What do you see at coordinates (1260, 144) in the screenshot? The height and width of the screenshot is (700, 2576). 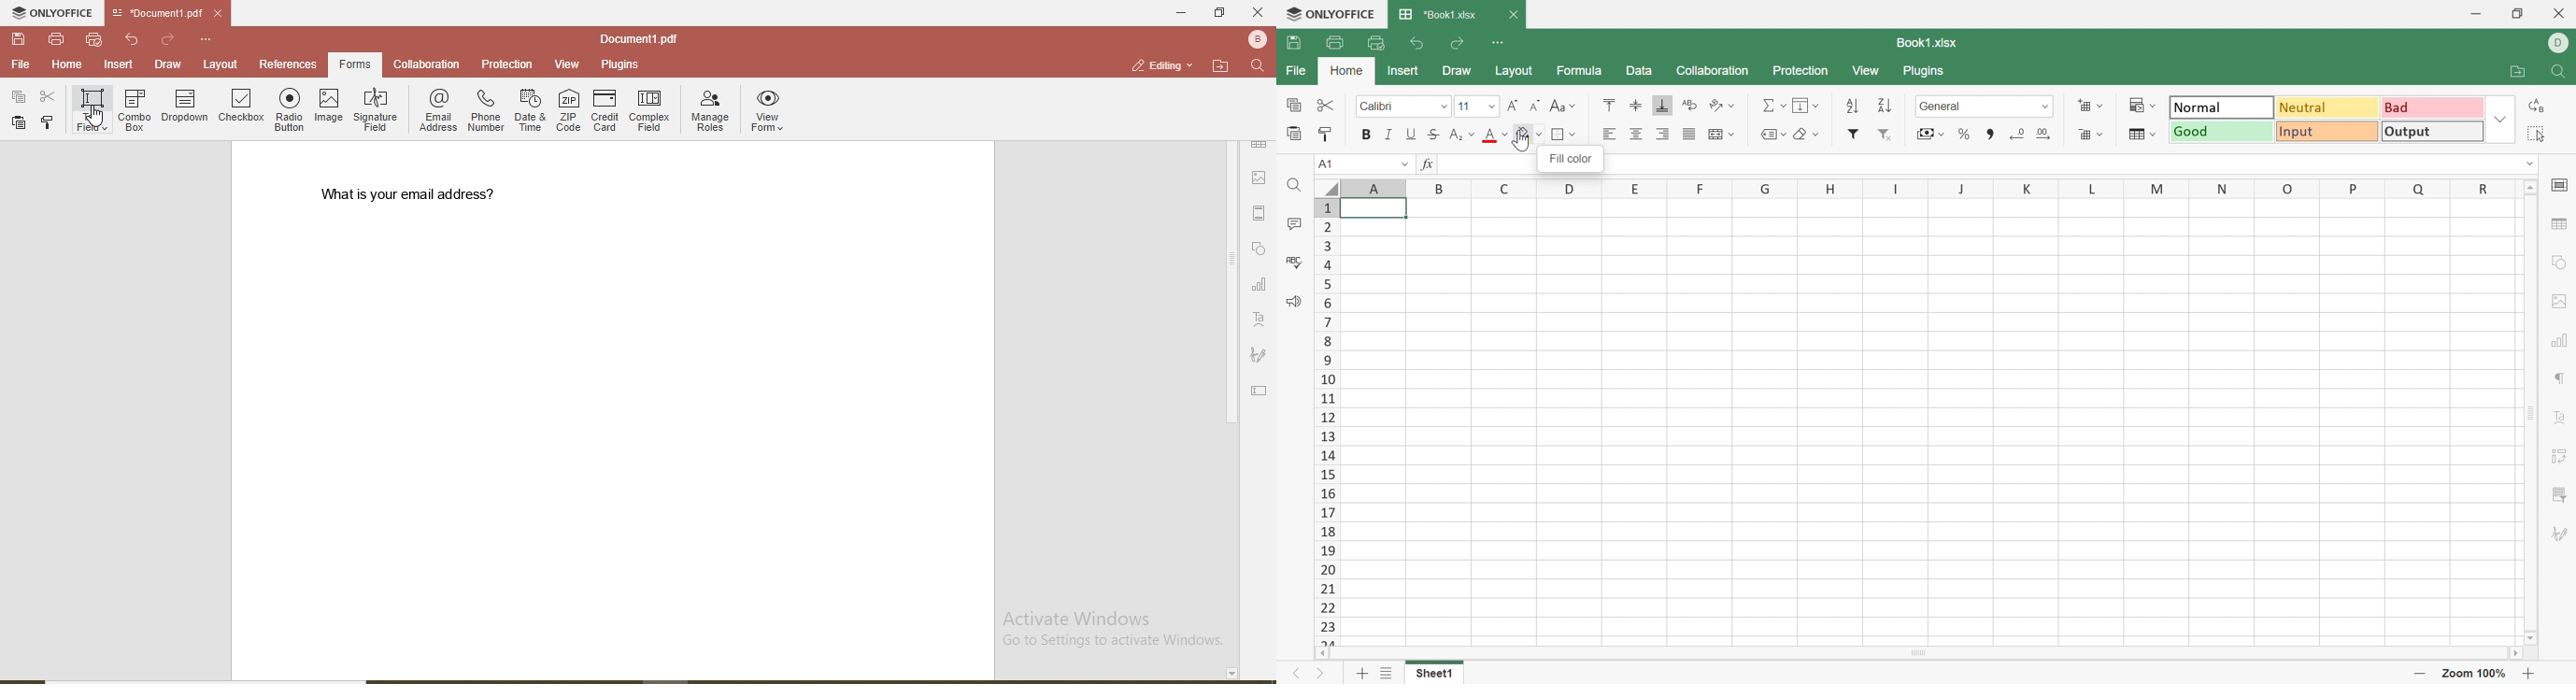 I see `table` at bounding box center [1260, 144].